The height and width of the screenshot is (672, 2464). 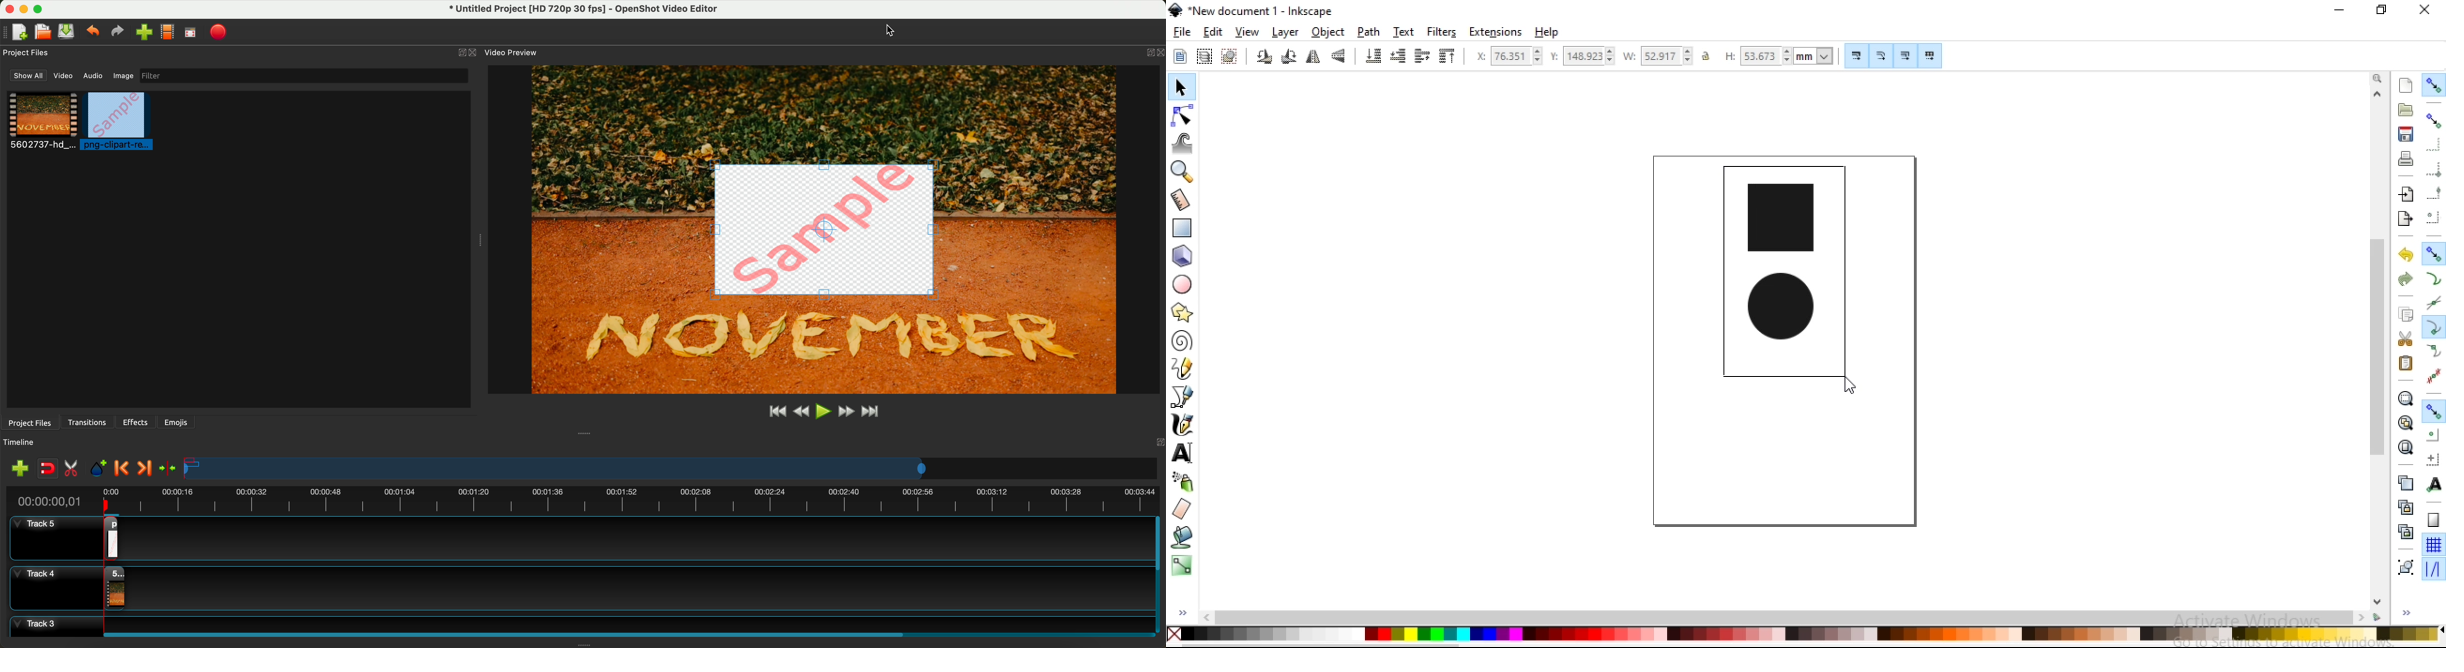 I want to click on minimize, so click(x=2337, y=9).